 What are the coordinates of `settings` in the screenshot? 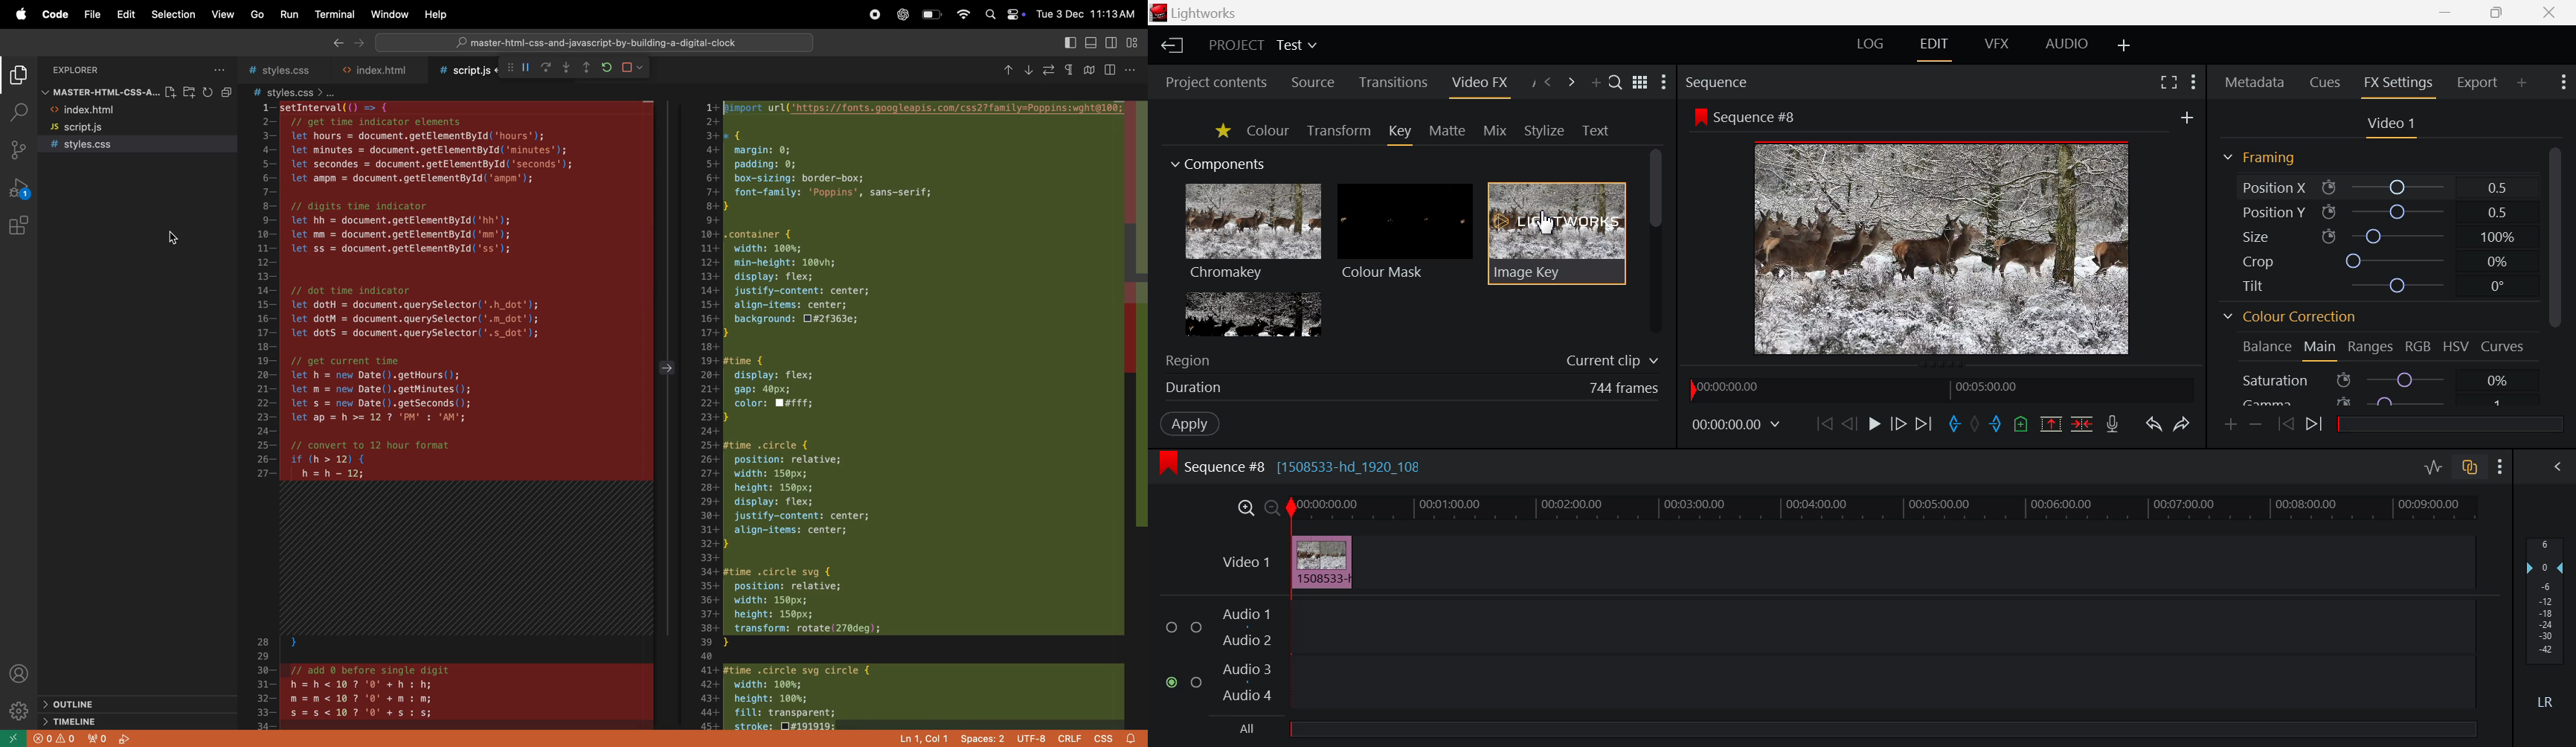 It's located at (19, 709).